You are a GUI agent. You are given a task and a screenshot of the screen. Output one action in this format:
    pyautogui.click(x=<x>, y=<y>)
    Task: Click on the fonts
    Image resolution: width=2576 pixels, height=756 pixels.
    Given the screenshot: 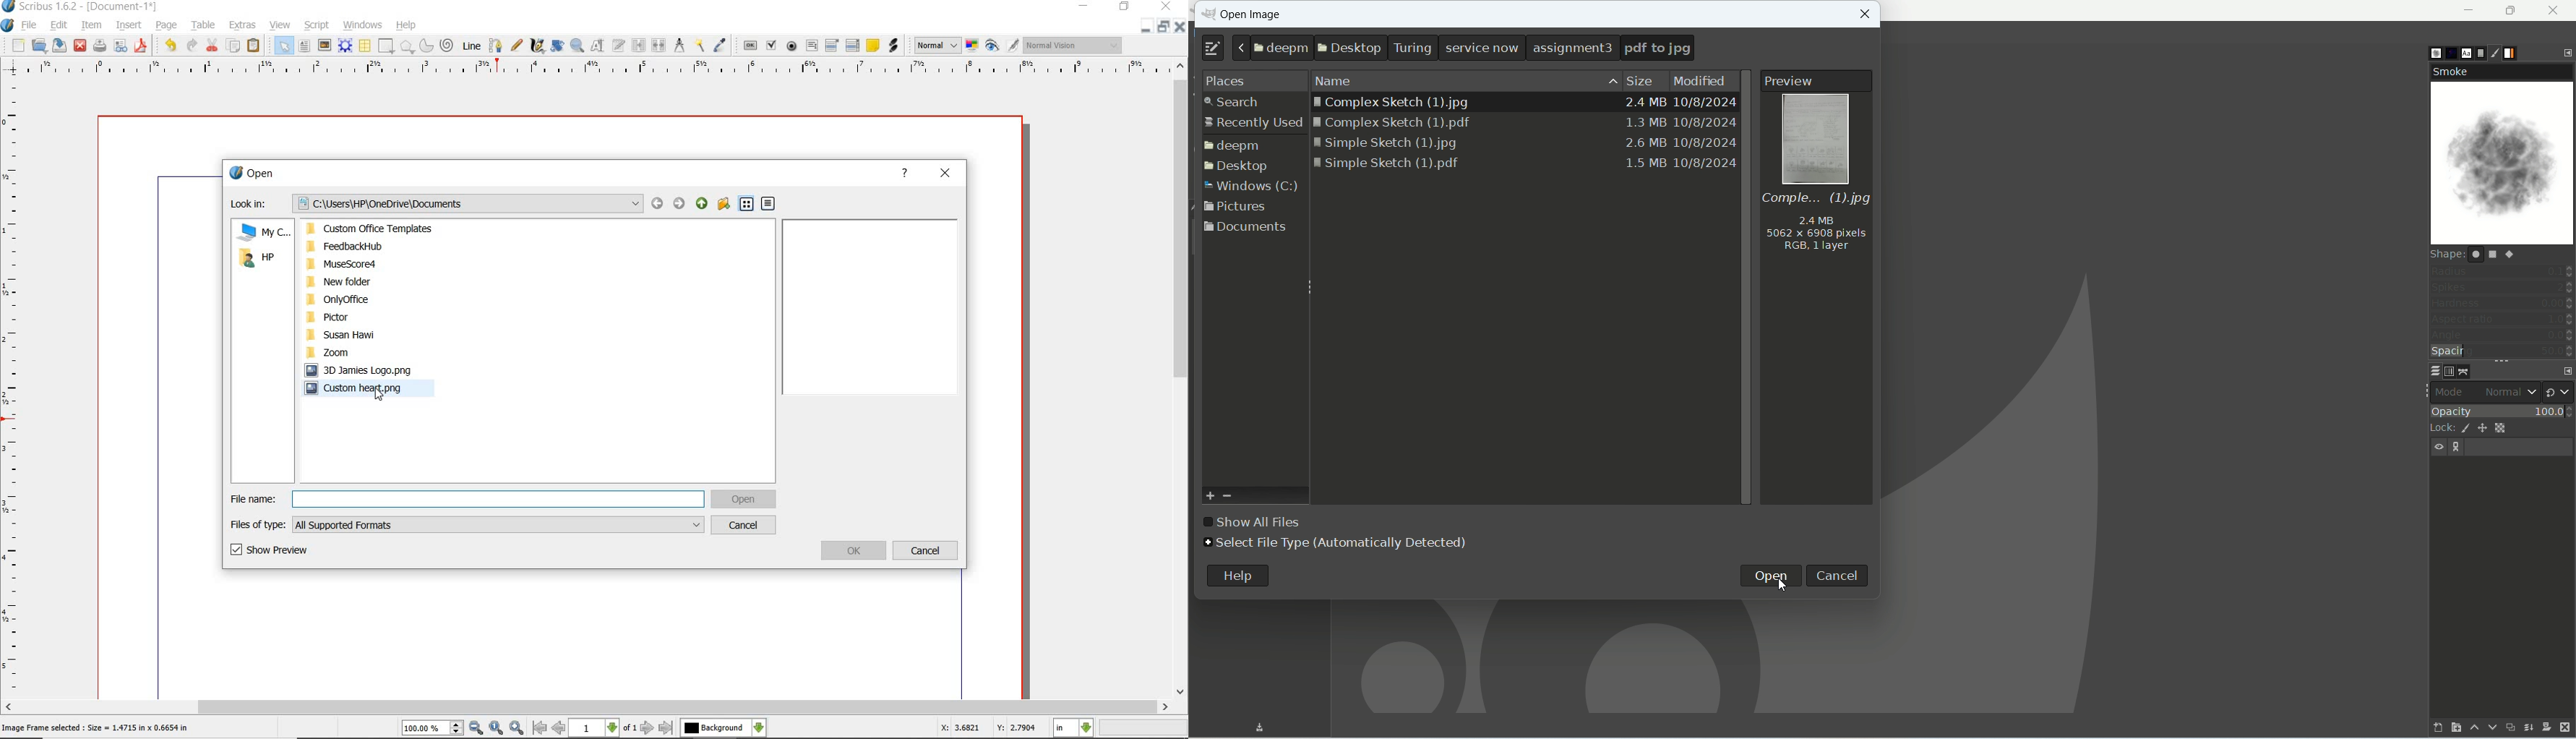 What is the action you would take?
    pyautogui.click(x=2467, y=53)
    